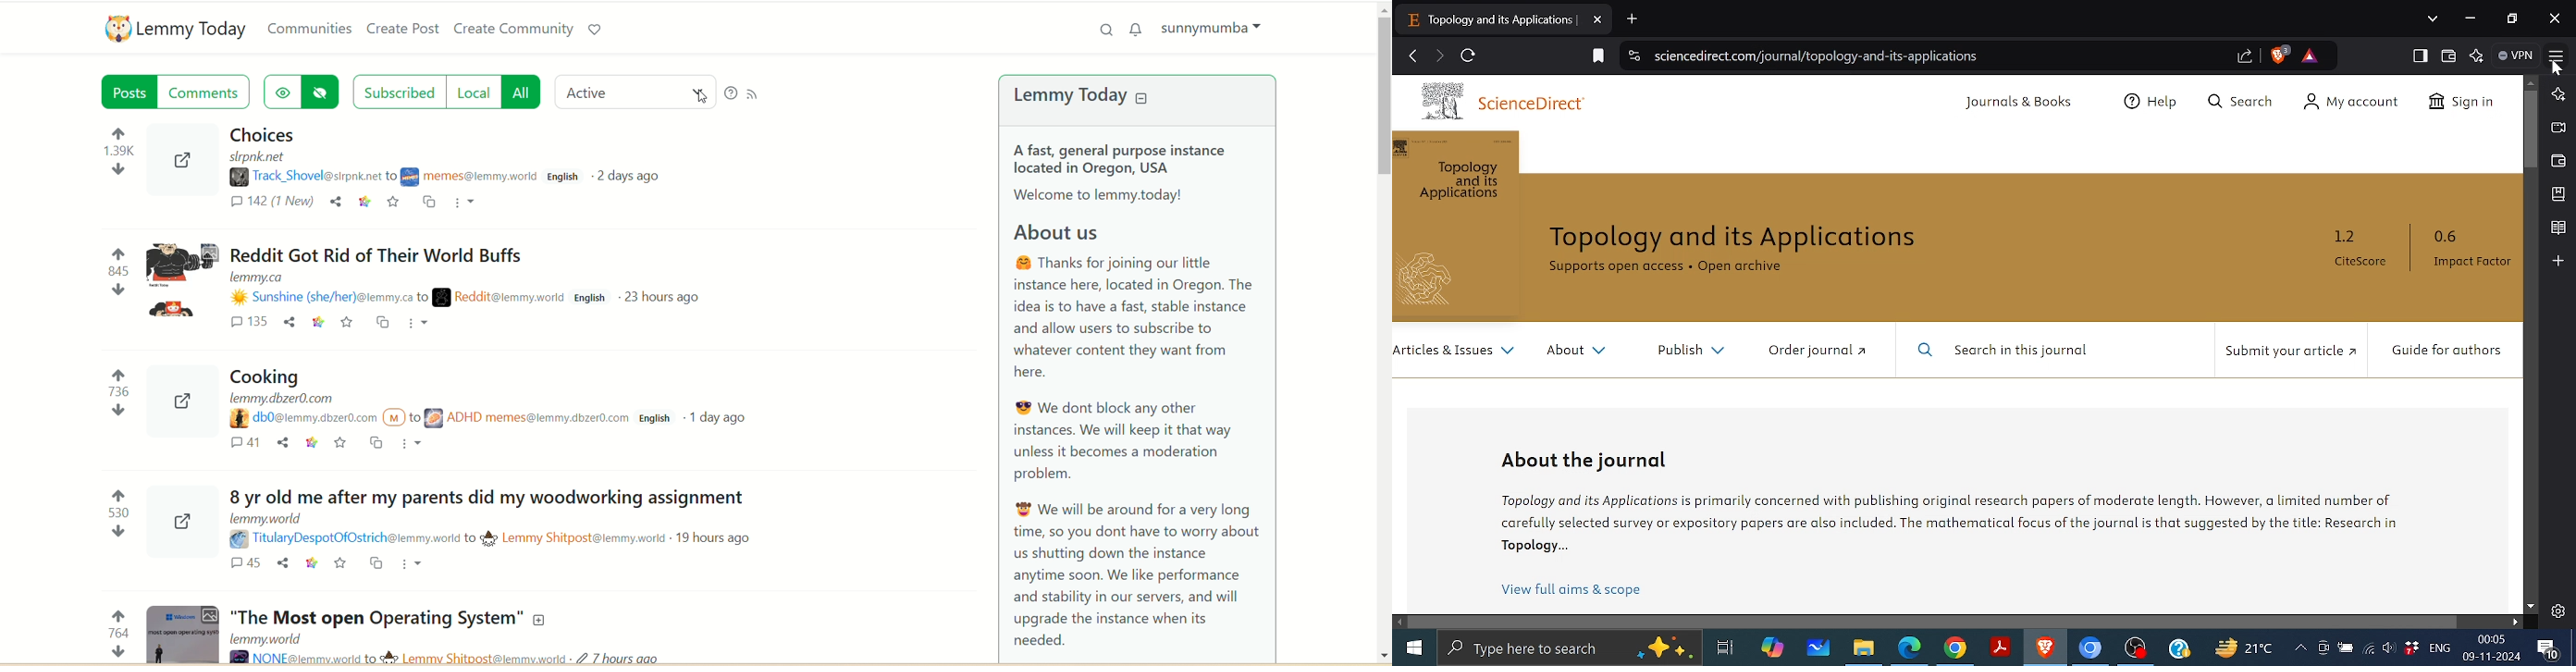 The width and height of the screenshot is (2576, 672). I want to click on Comments, so click(246, 319).